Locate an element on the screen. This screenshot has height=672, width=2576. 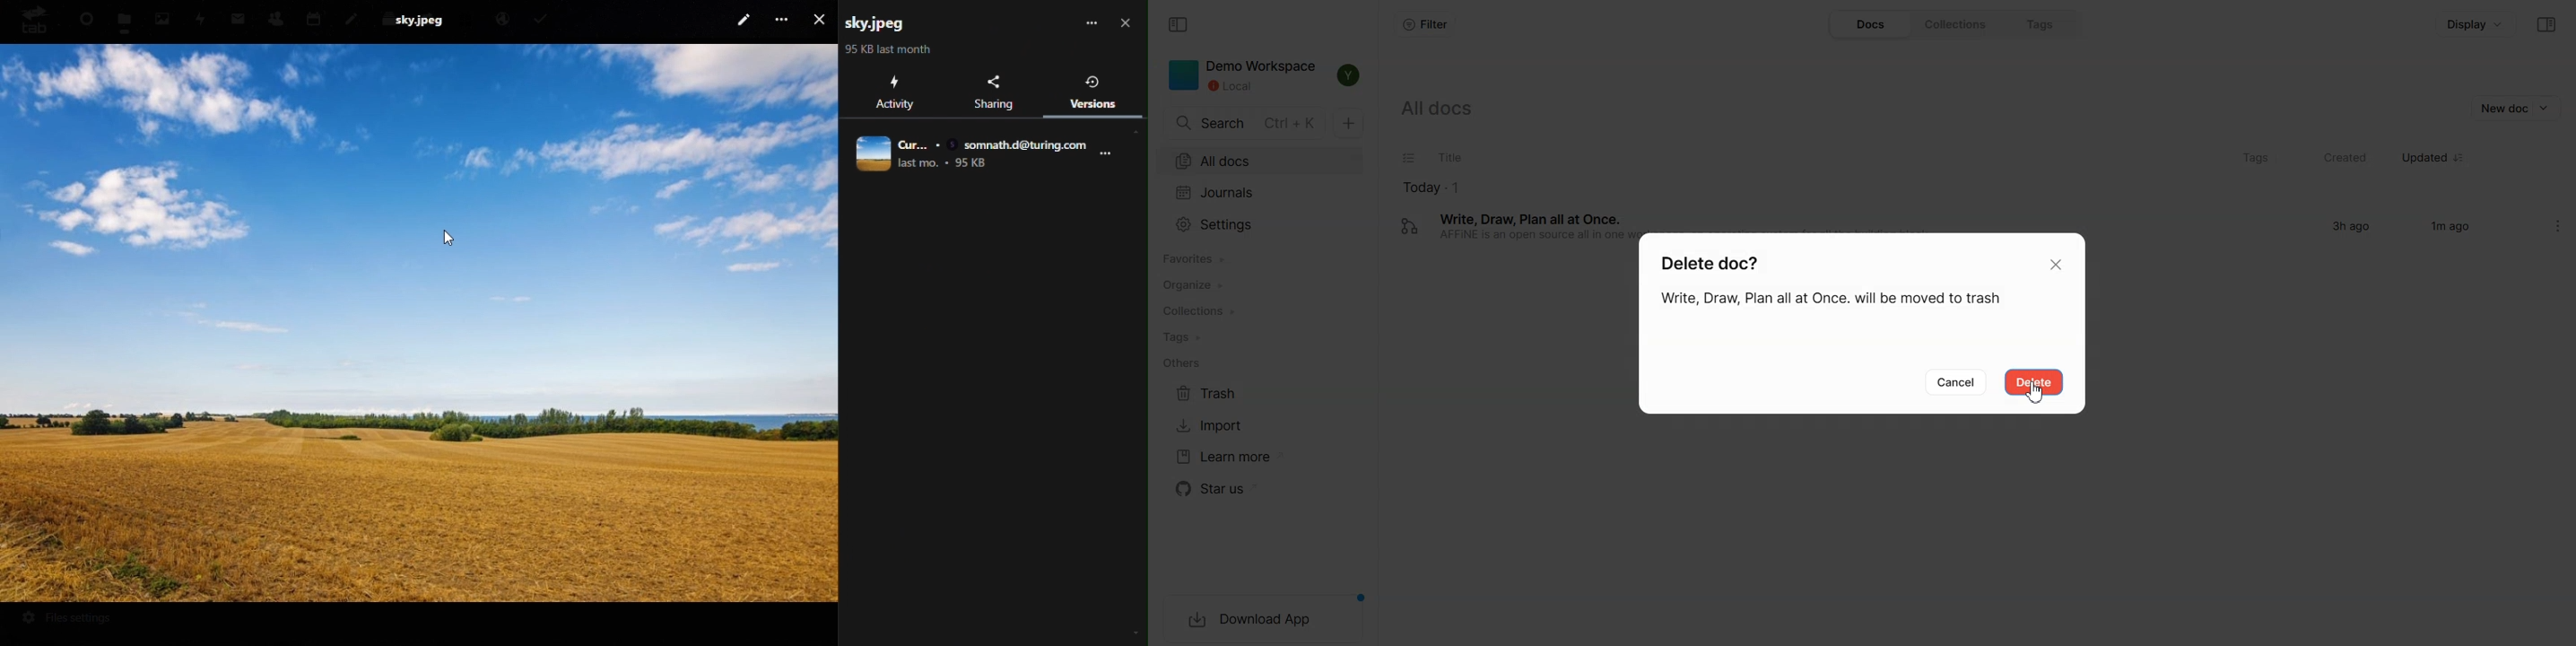
tab is located at coordinates (30, 20).